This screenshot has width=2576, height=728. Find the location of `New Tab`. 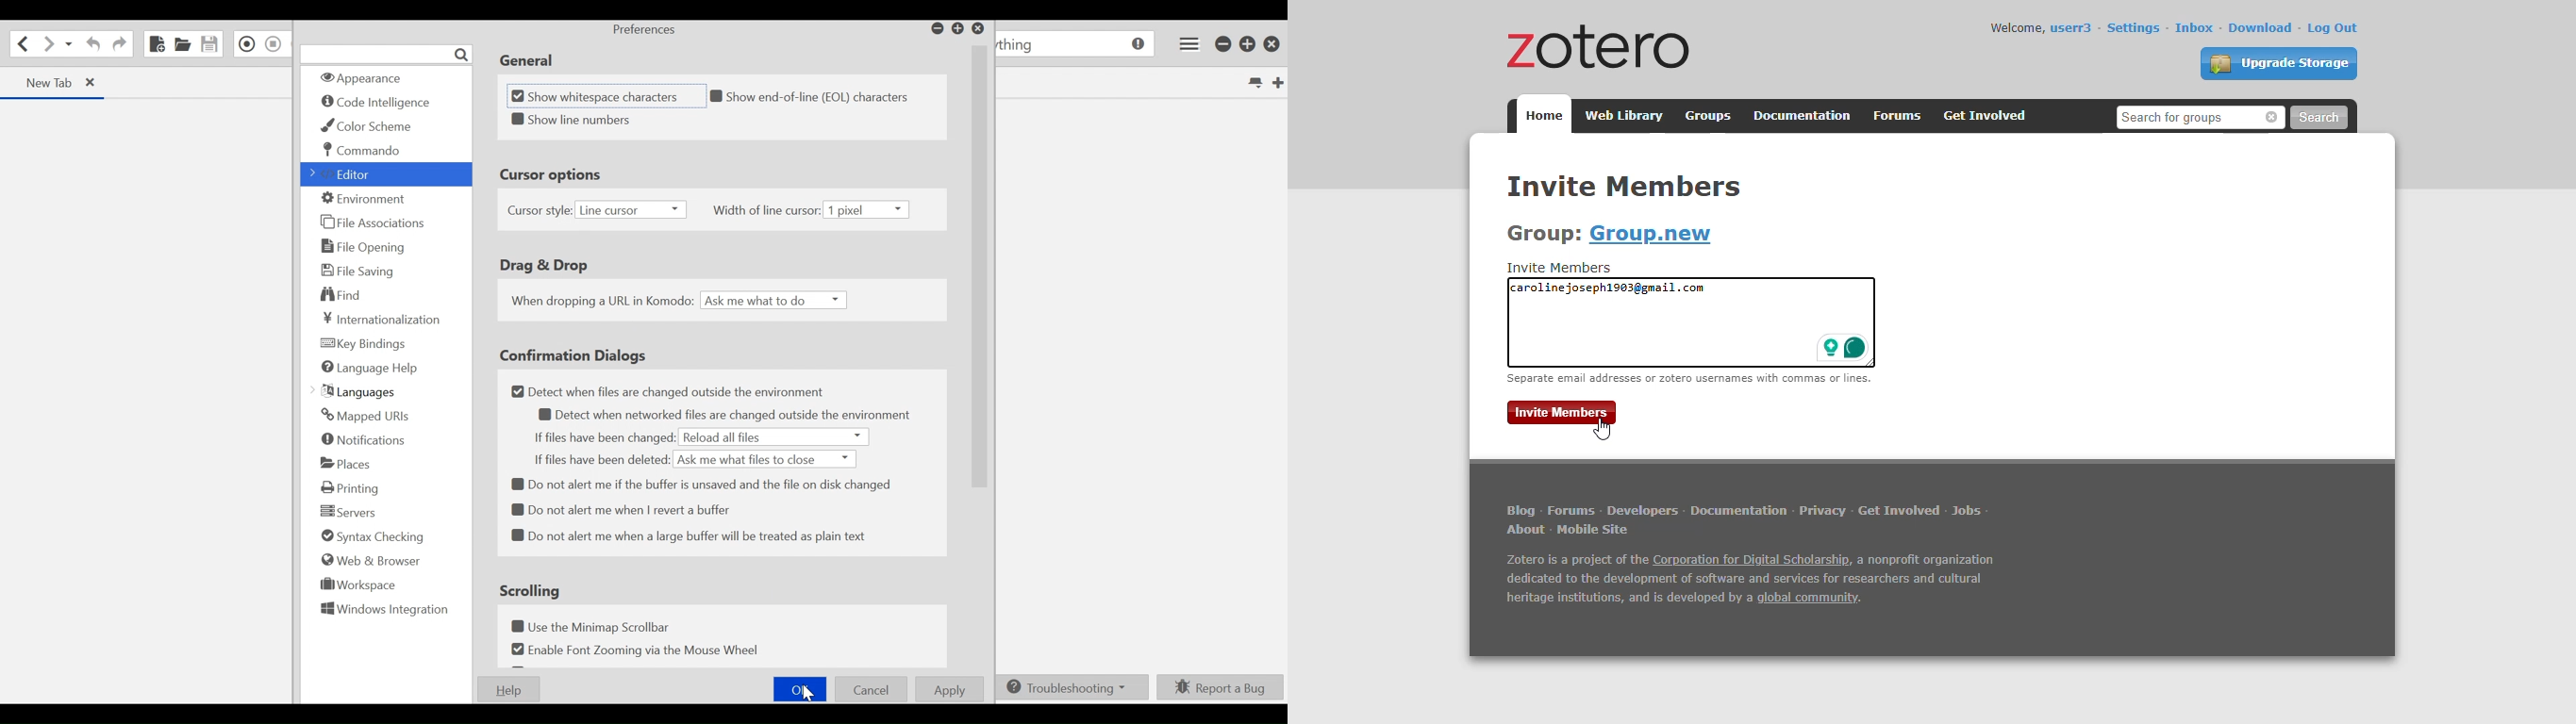

New Tab is located at coordinates (1276, 82).